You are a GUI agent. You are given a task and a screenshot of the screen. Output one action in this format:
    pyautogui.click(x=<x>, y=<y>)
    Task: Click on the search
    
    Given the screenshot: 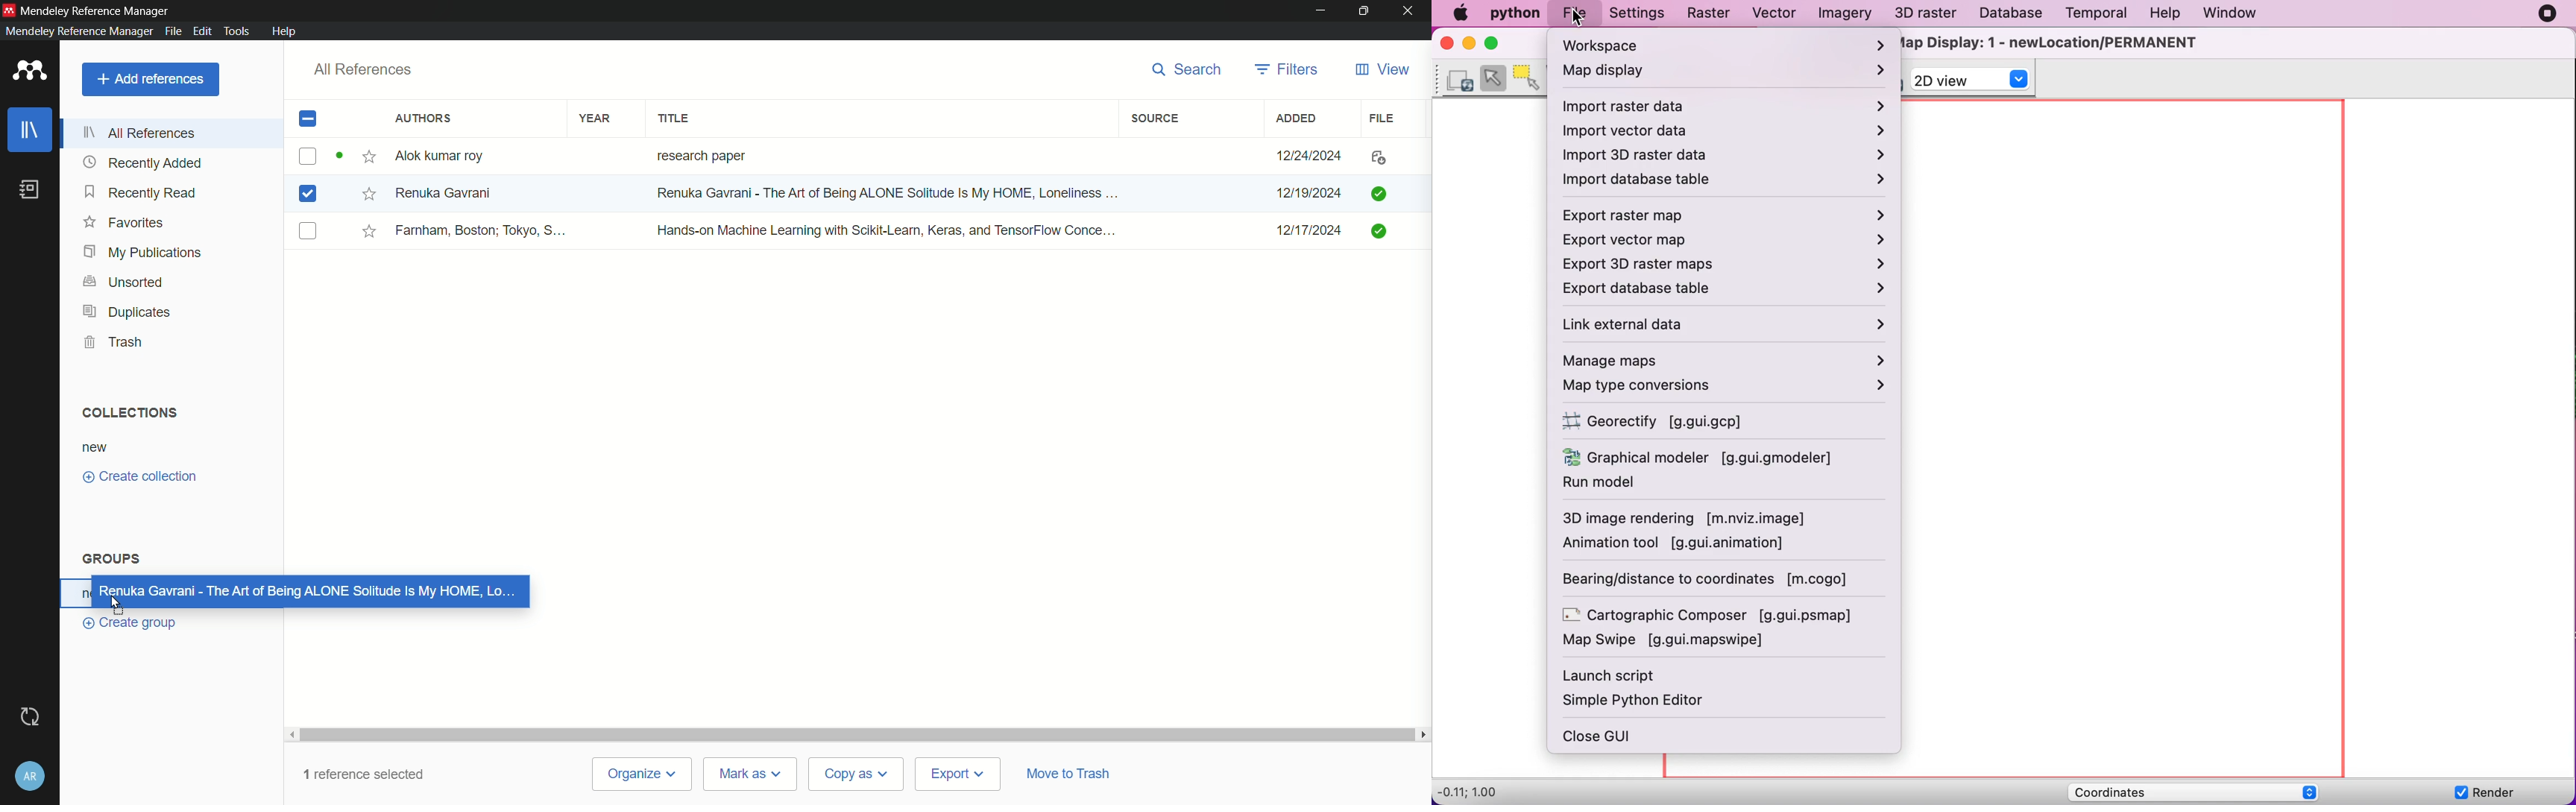 What is the action you would take?
    pyautogui.click(x=1182, y=69)
    